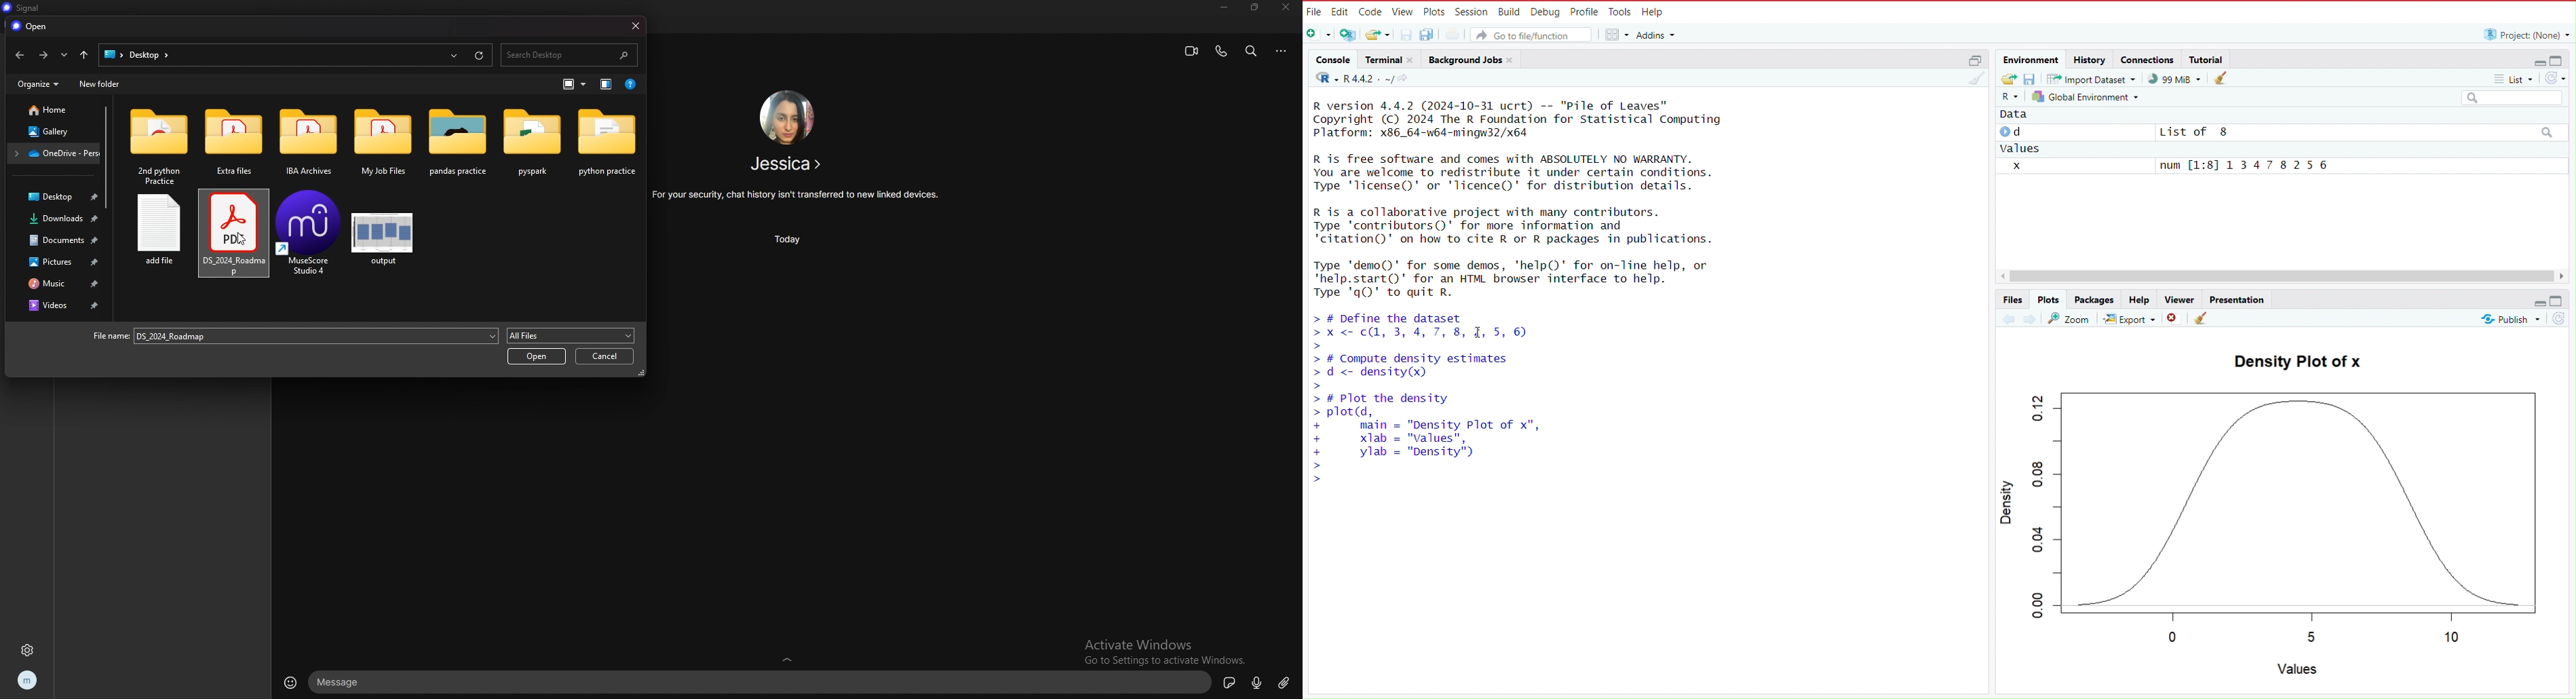 The width and height of the screenshot is (2576, 700). Describe the element at coordinates (1341, 11) in the screenshot. I see `edit` at that location.